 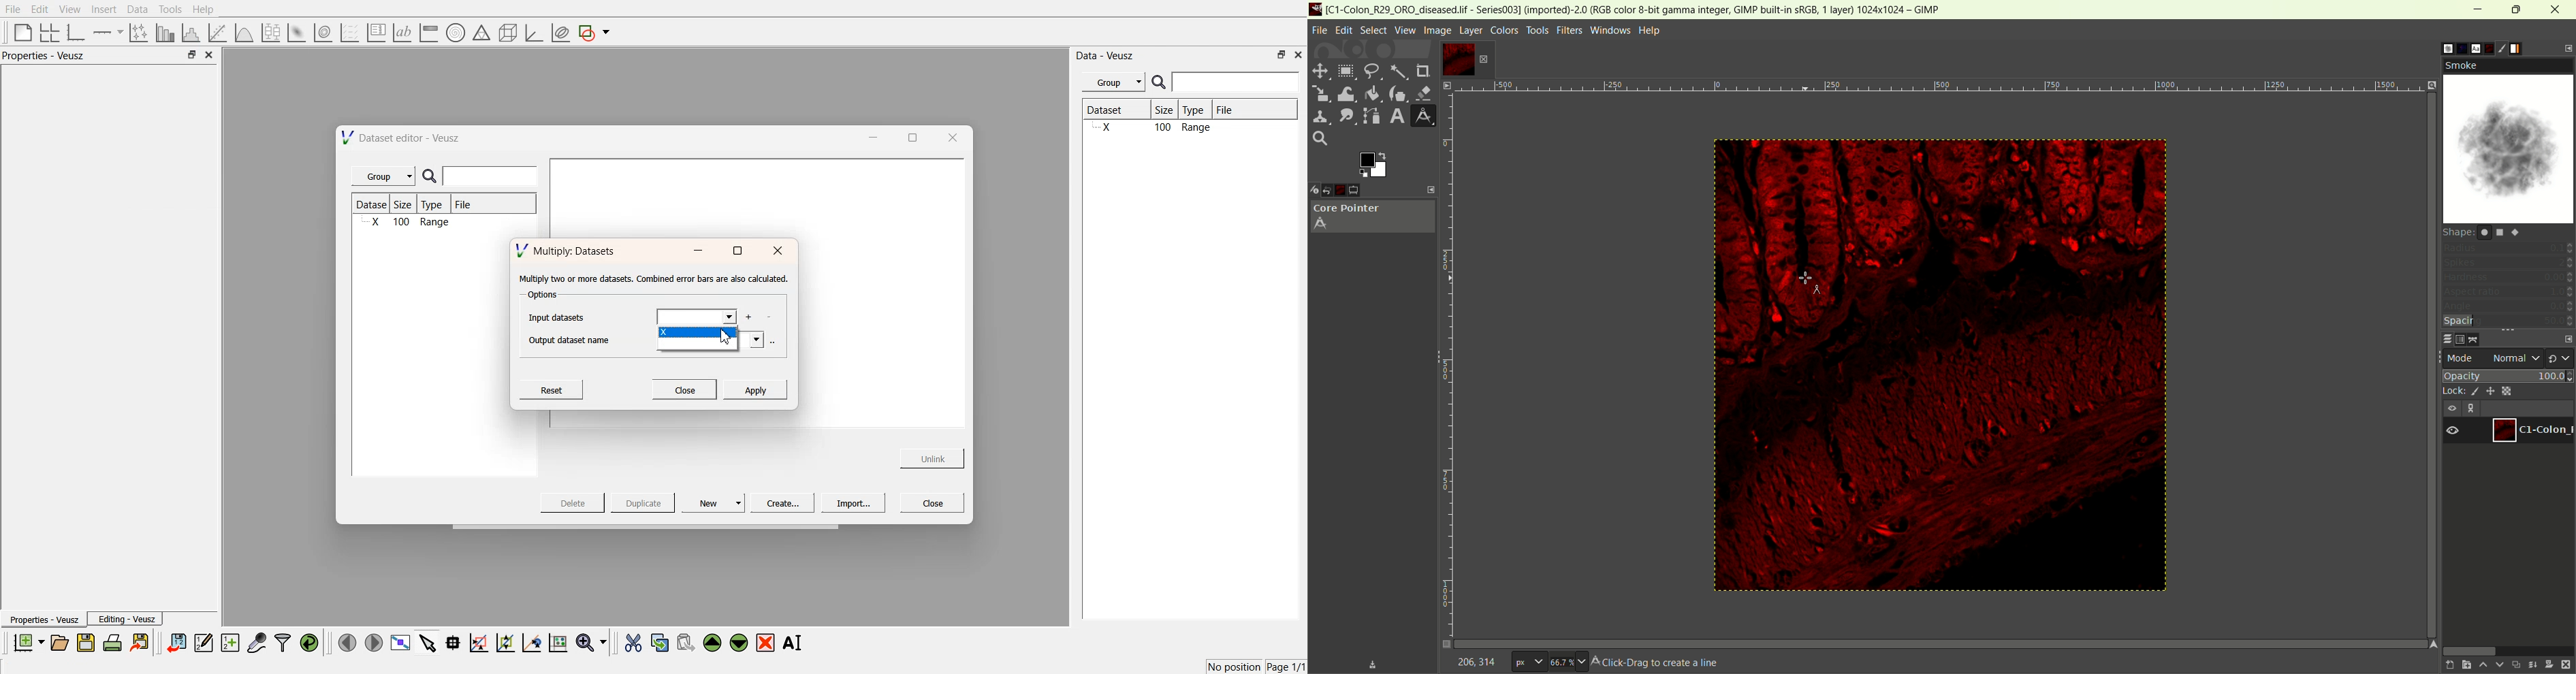 I want to click on fuzzy select tool, so click(x=1399, y=73).